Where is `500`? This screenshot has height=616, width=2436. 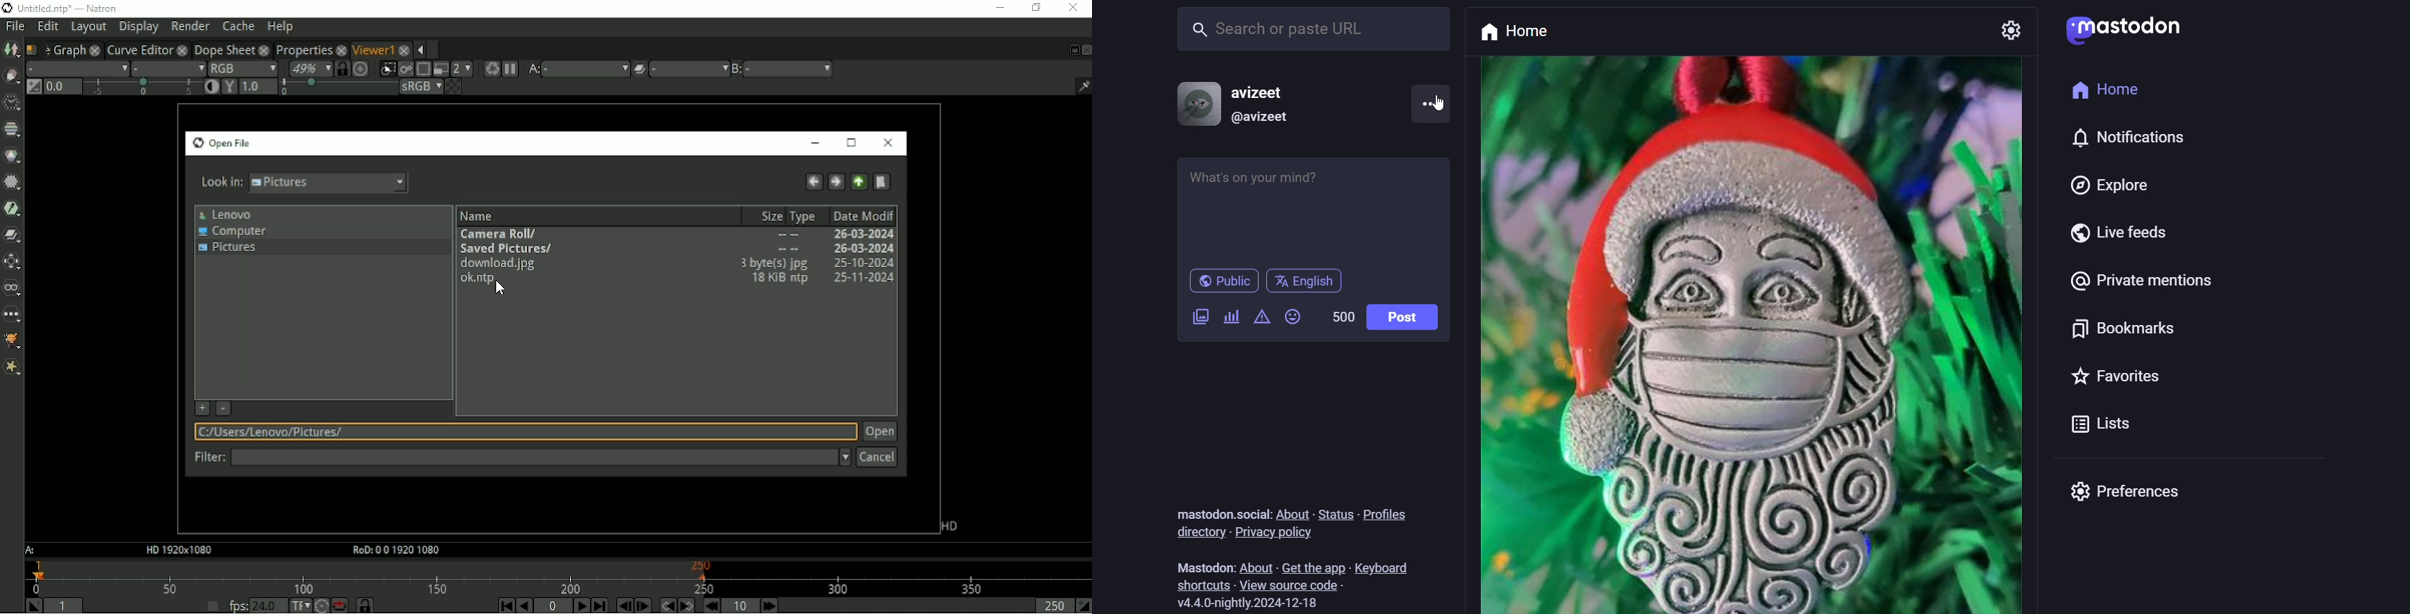
500 is located at coordinates (1343, 317).